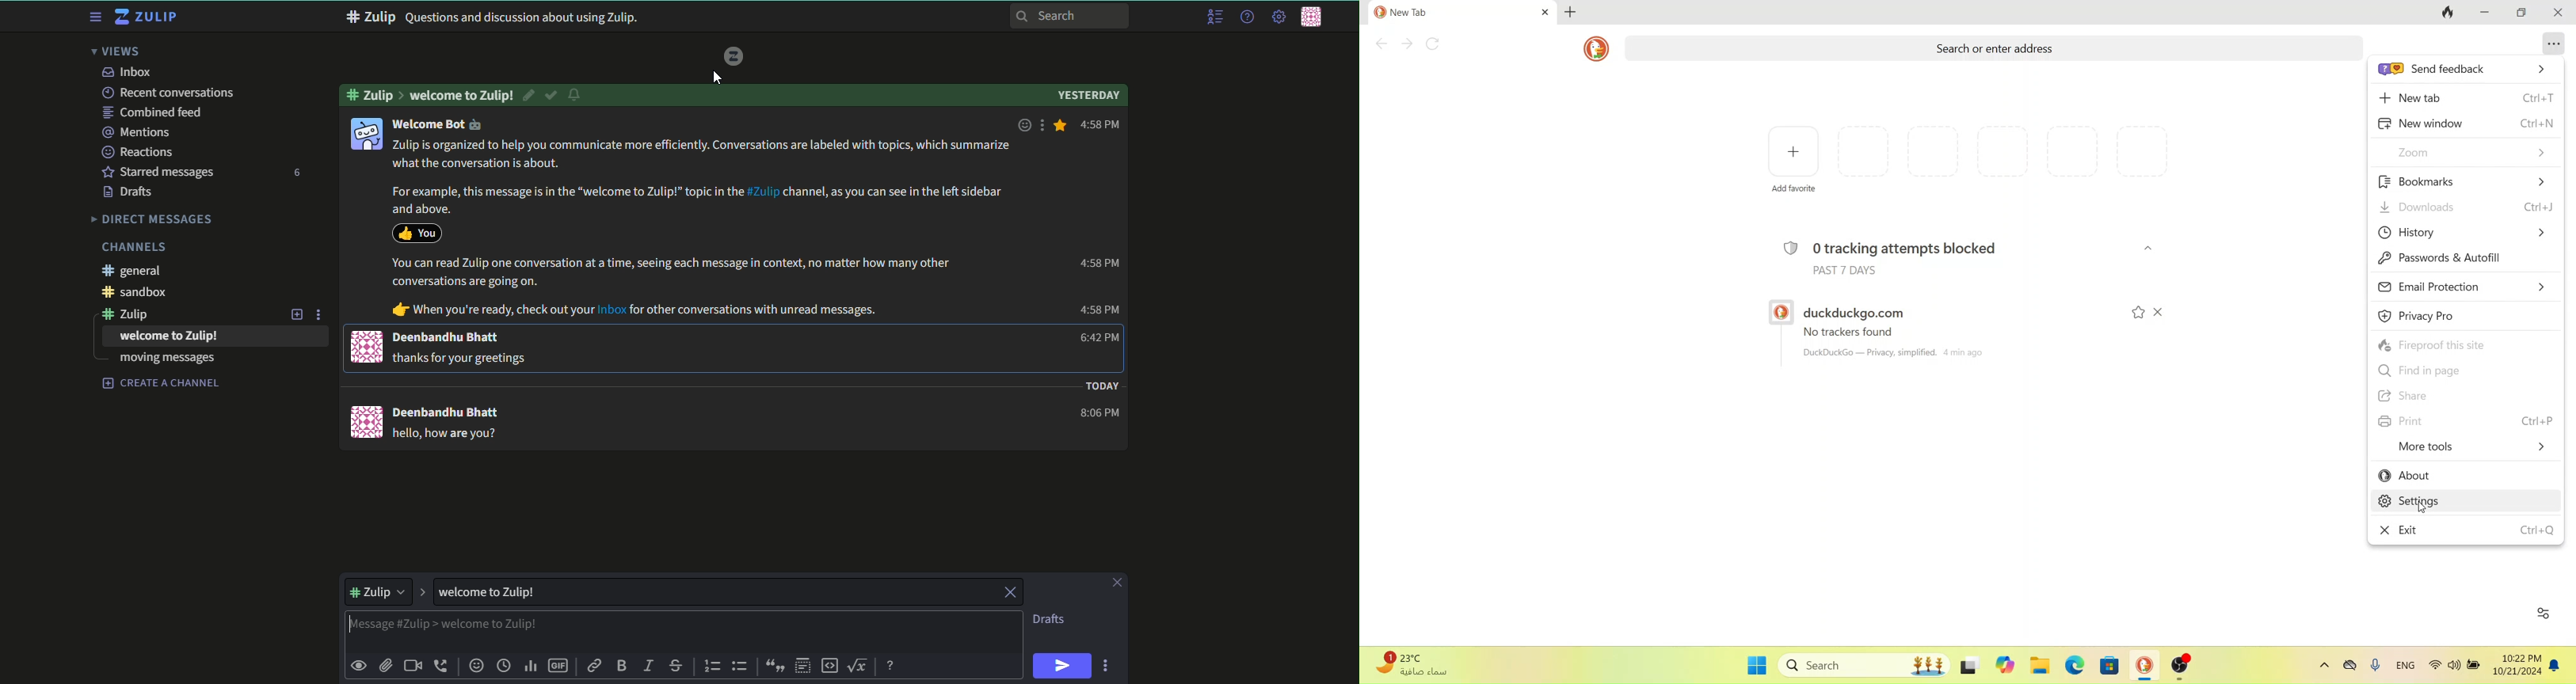  What do you see at coordinates (713, 666) in the screenshot?
I see `numbered list` at bounding box center [713, 666].